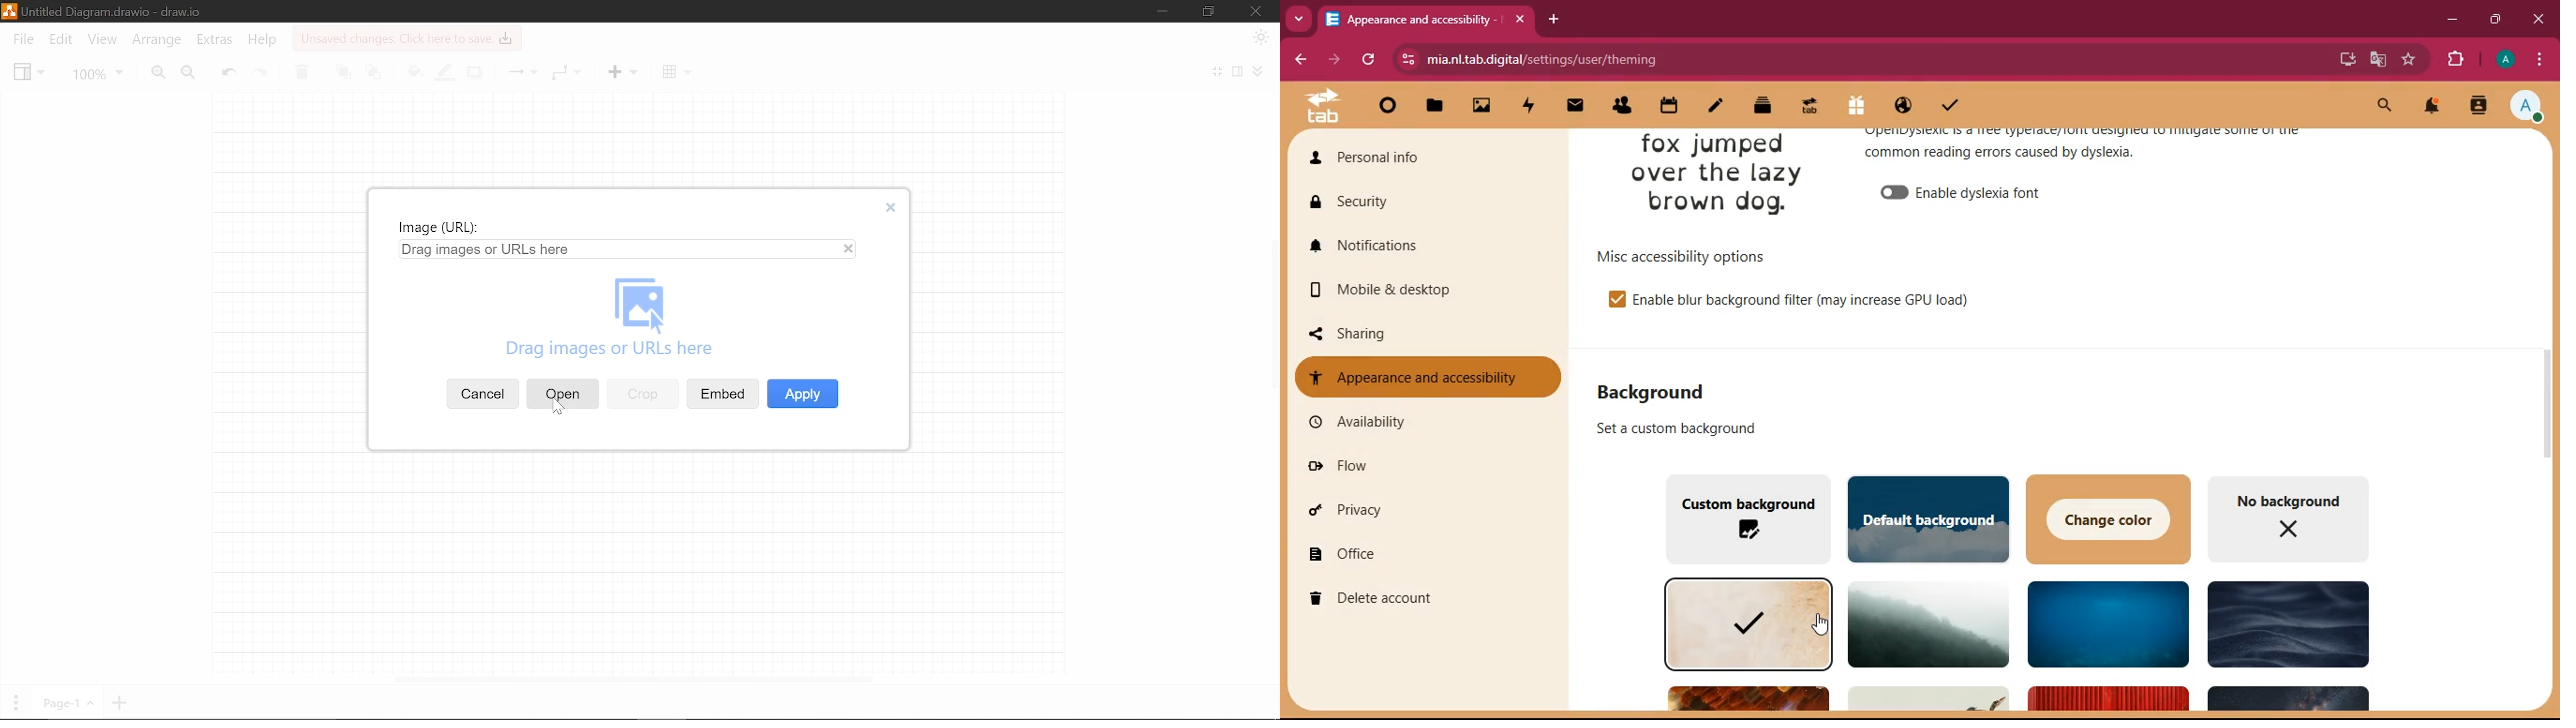 The image size is (2576, 728). I want to click on images, so click(1484, 107).